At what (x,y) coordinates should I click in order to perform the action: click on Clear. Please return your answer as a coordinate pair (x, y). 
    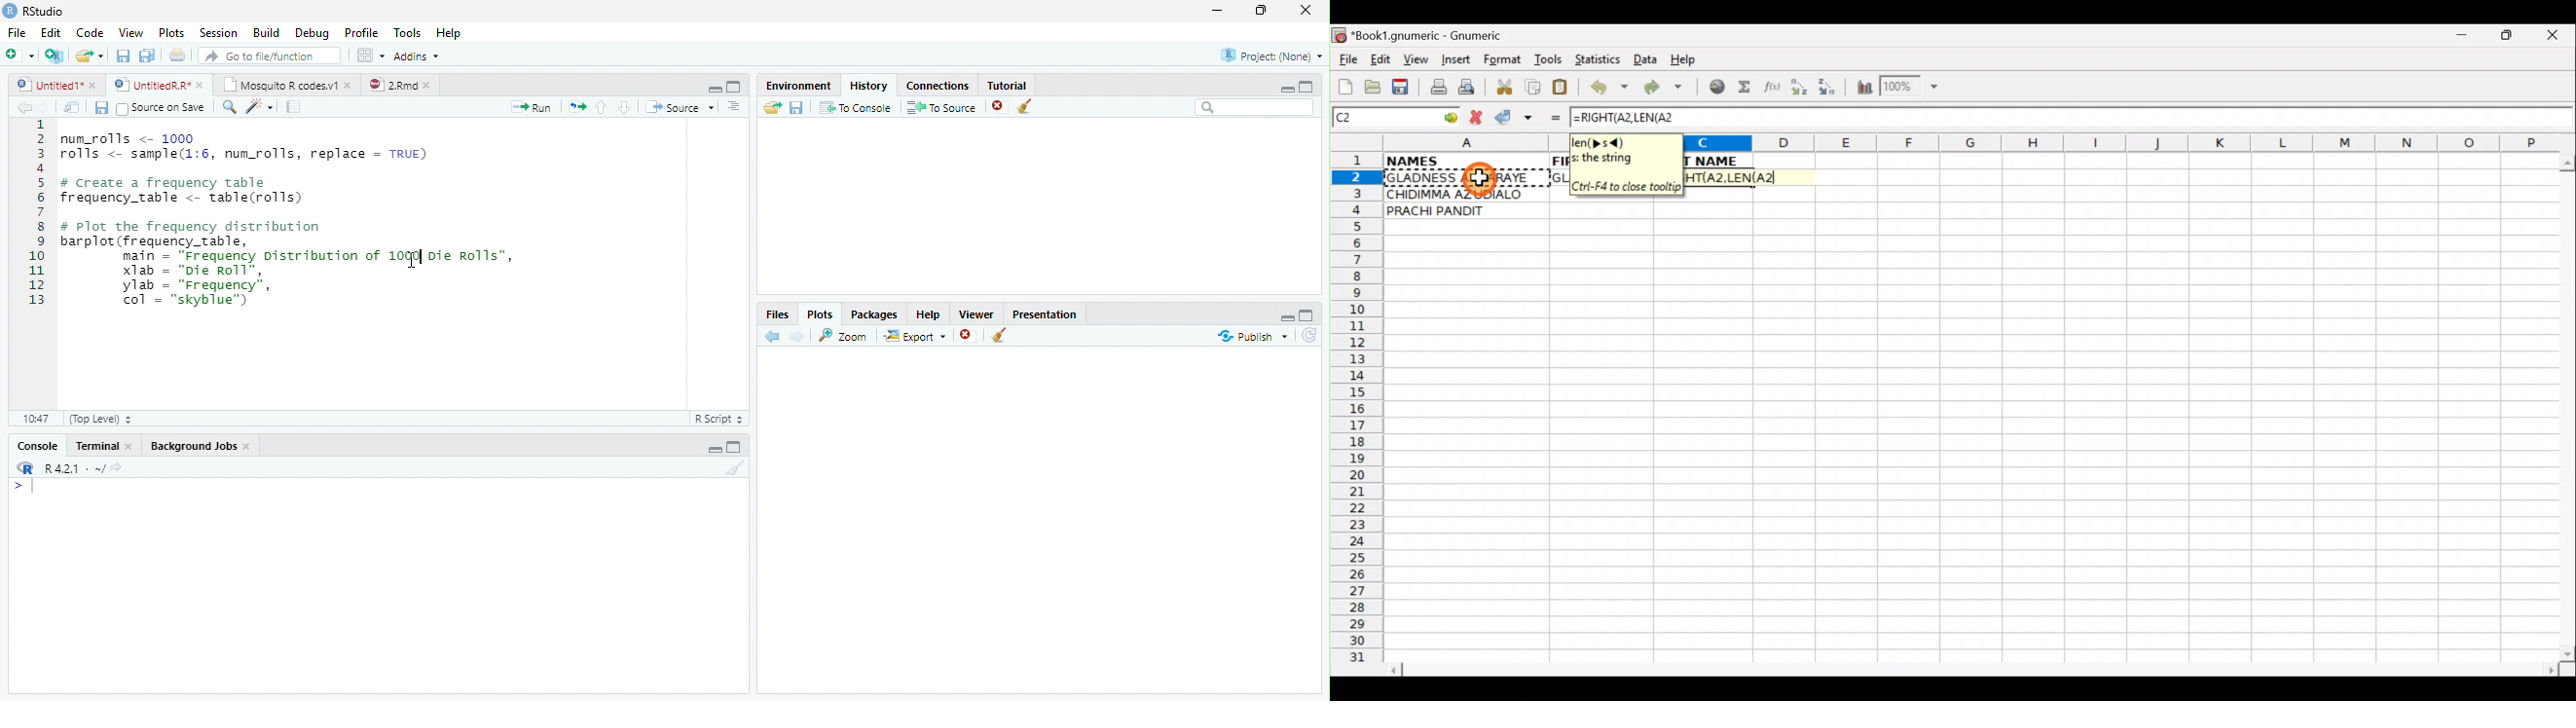
    Looking at the image, I should click on (734, 467).